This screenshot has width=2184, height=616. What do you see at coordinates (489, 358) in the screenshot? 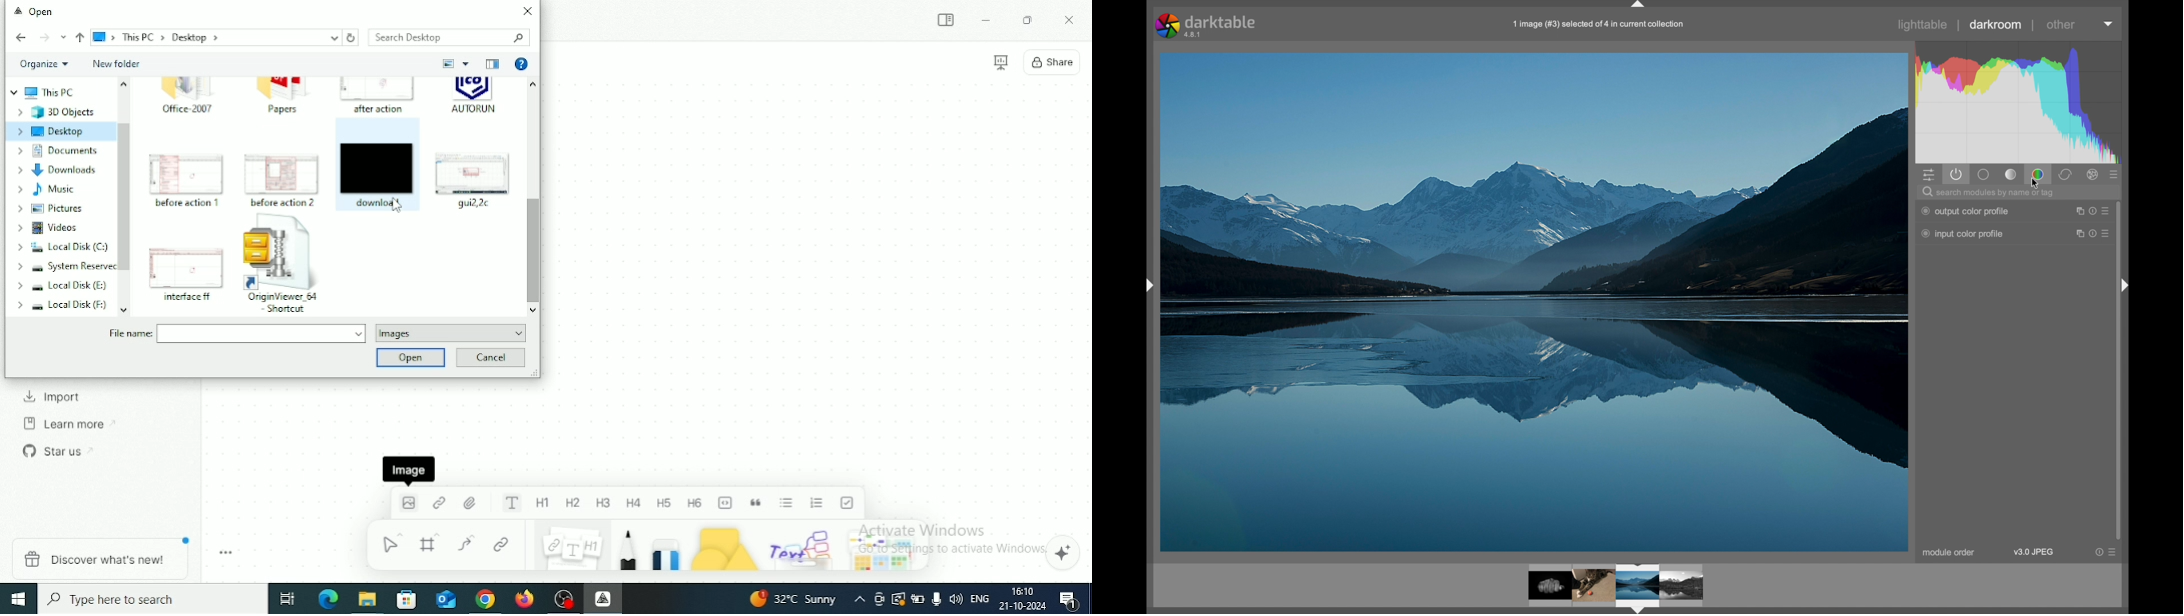
I see `Cancel` at bounding box center [489, 358].